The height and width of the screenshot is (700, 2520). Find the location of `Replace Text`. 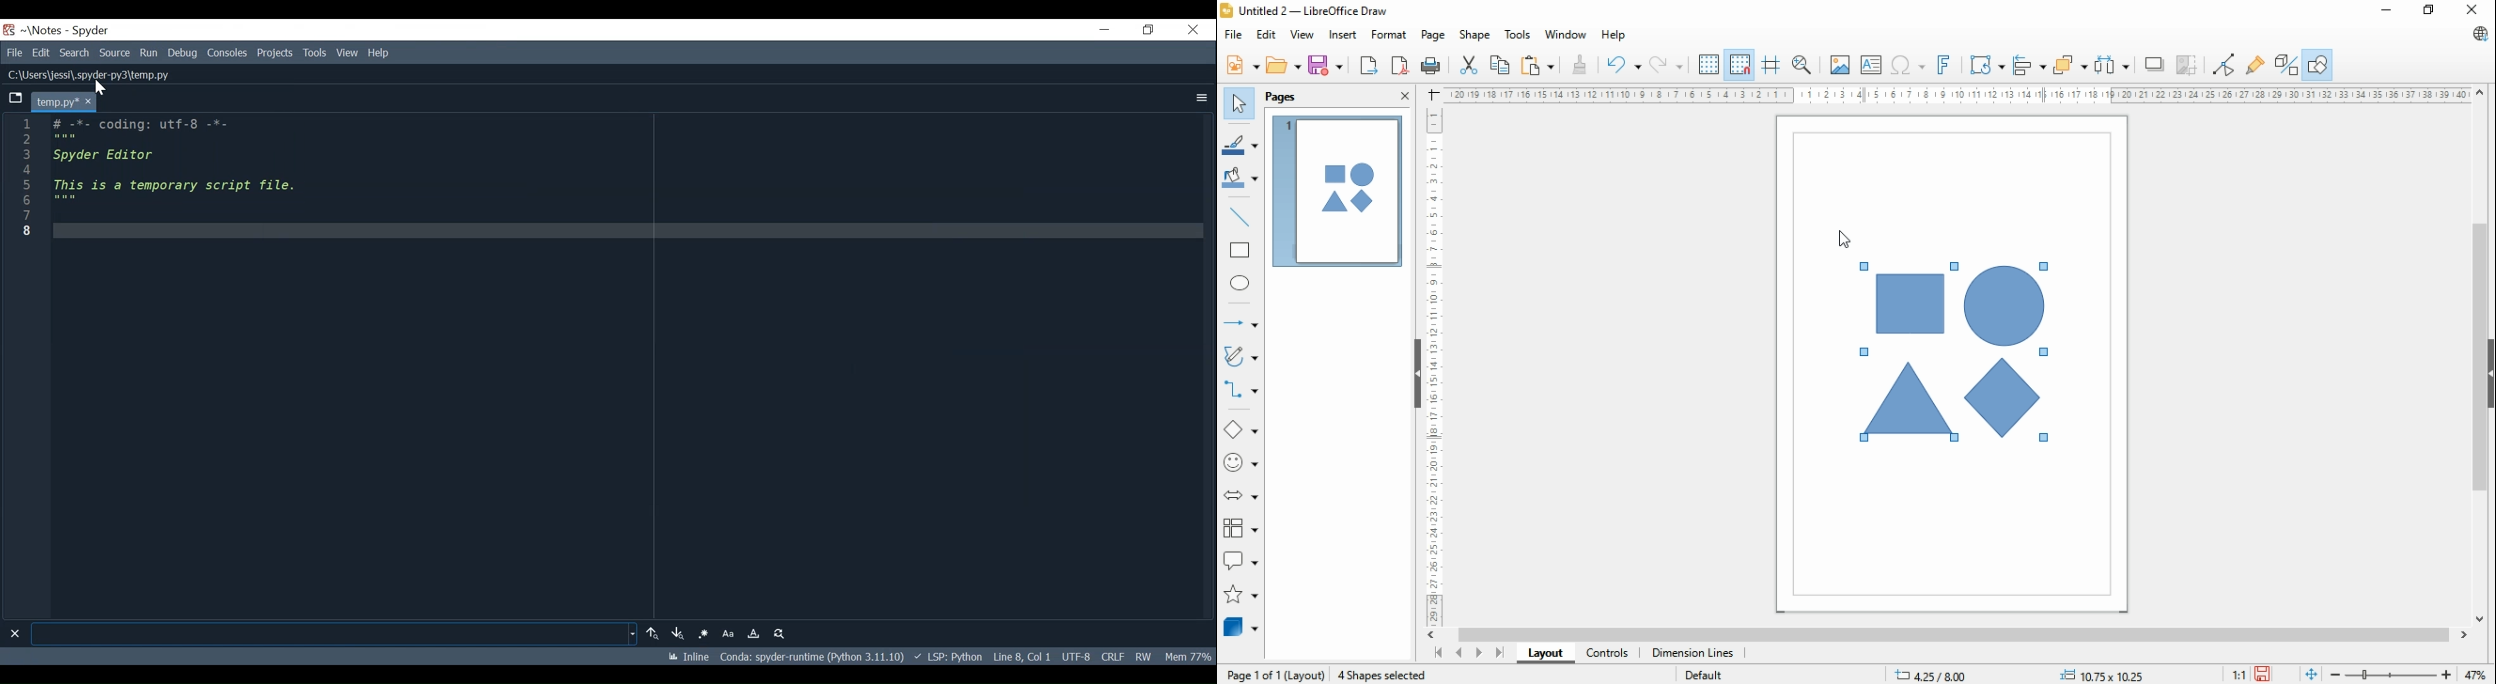

Replace Text is located at coordinates (778, 633).